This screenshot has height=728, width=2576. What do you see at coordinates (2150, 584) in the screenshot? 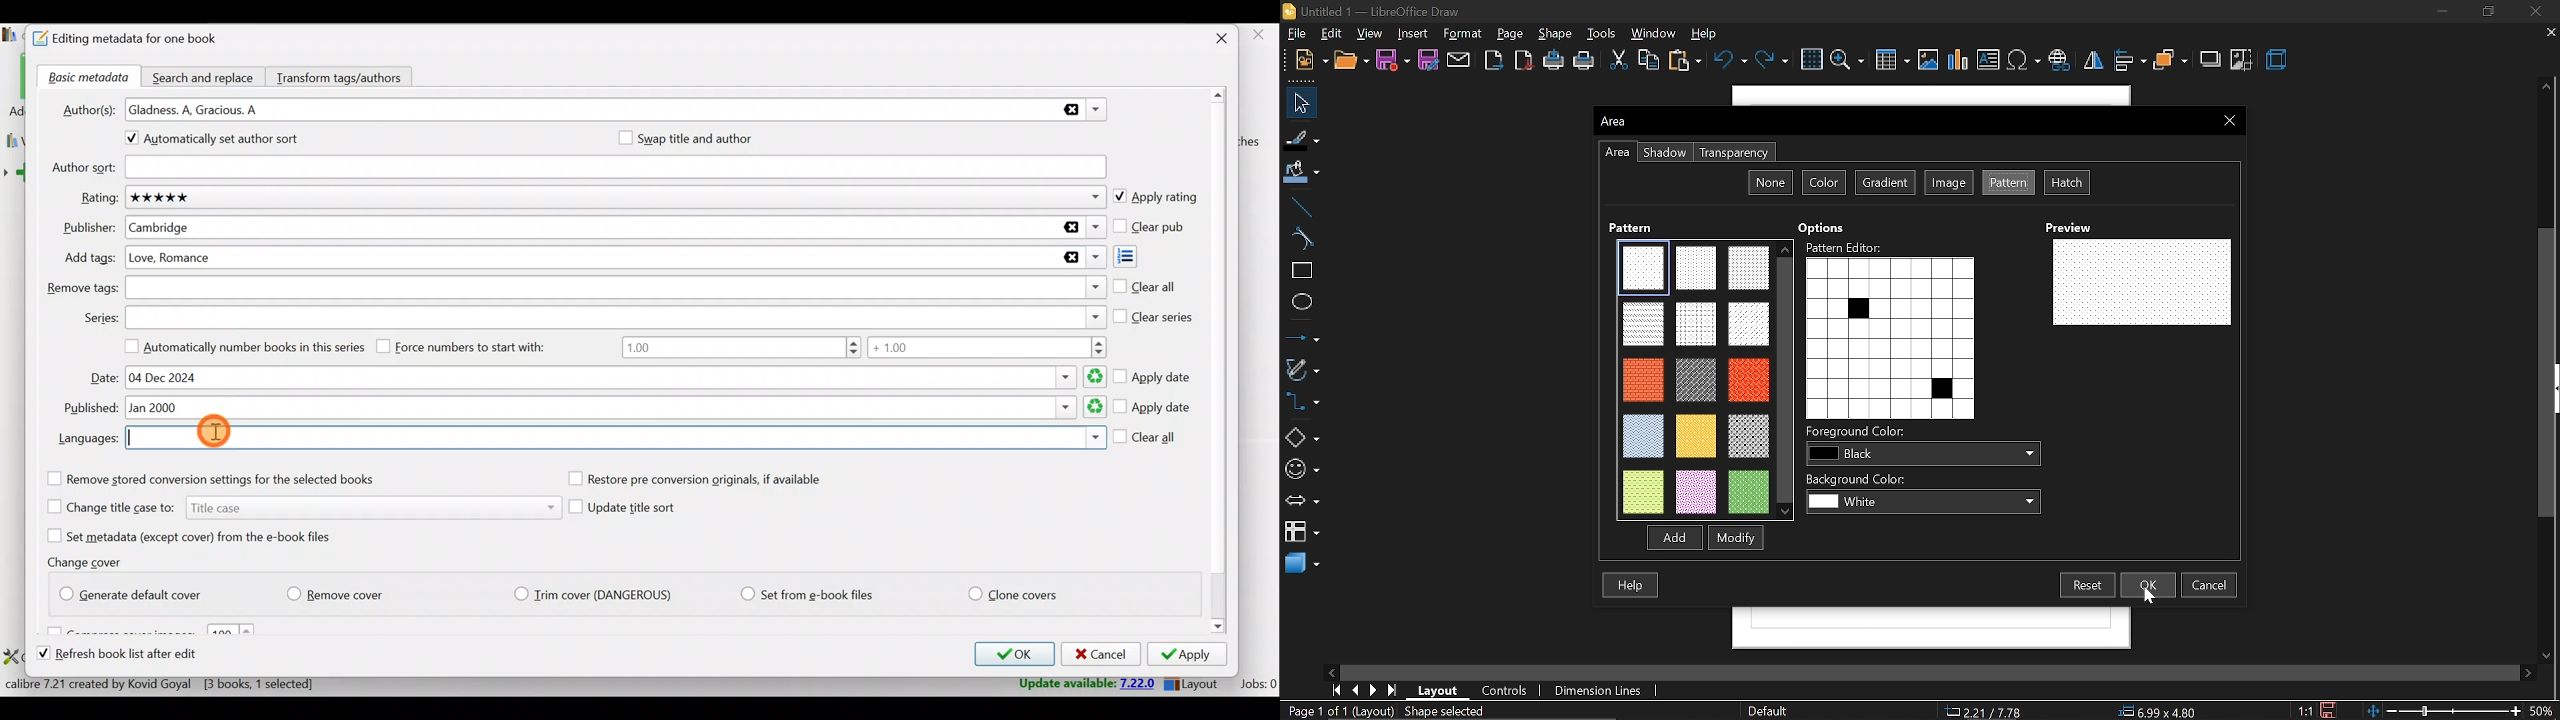
I see `ok` at bounding box center [2150, 584].